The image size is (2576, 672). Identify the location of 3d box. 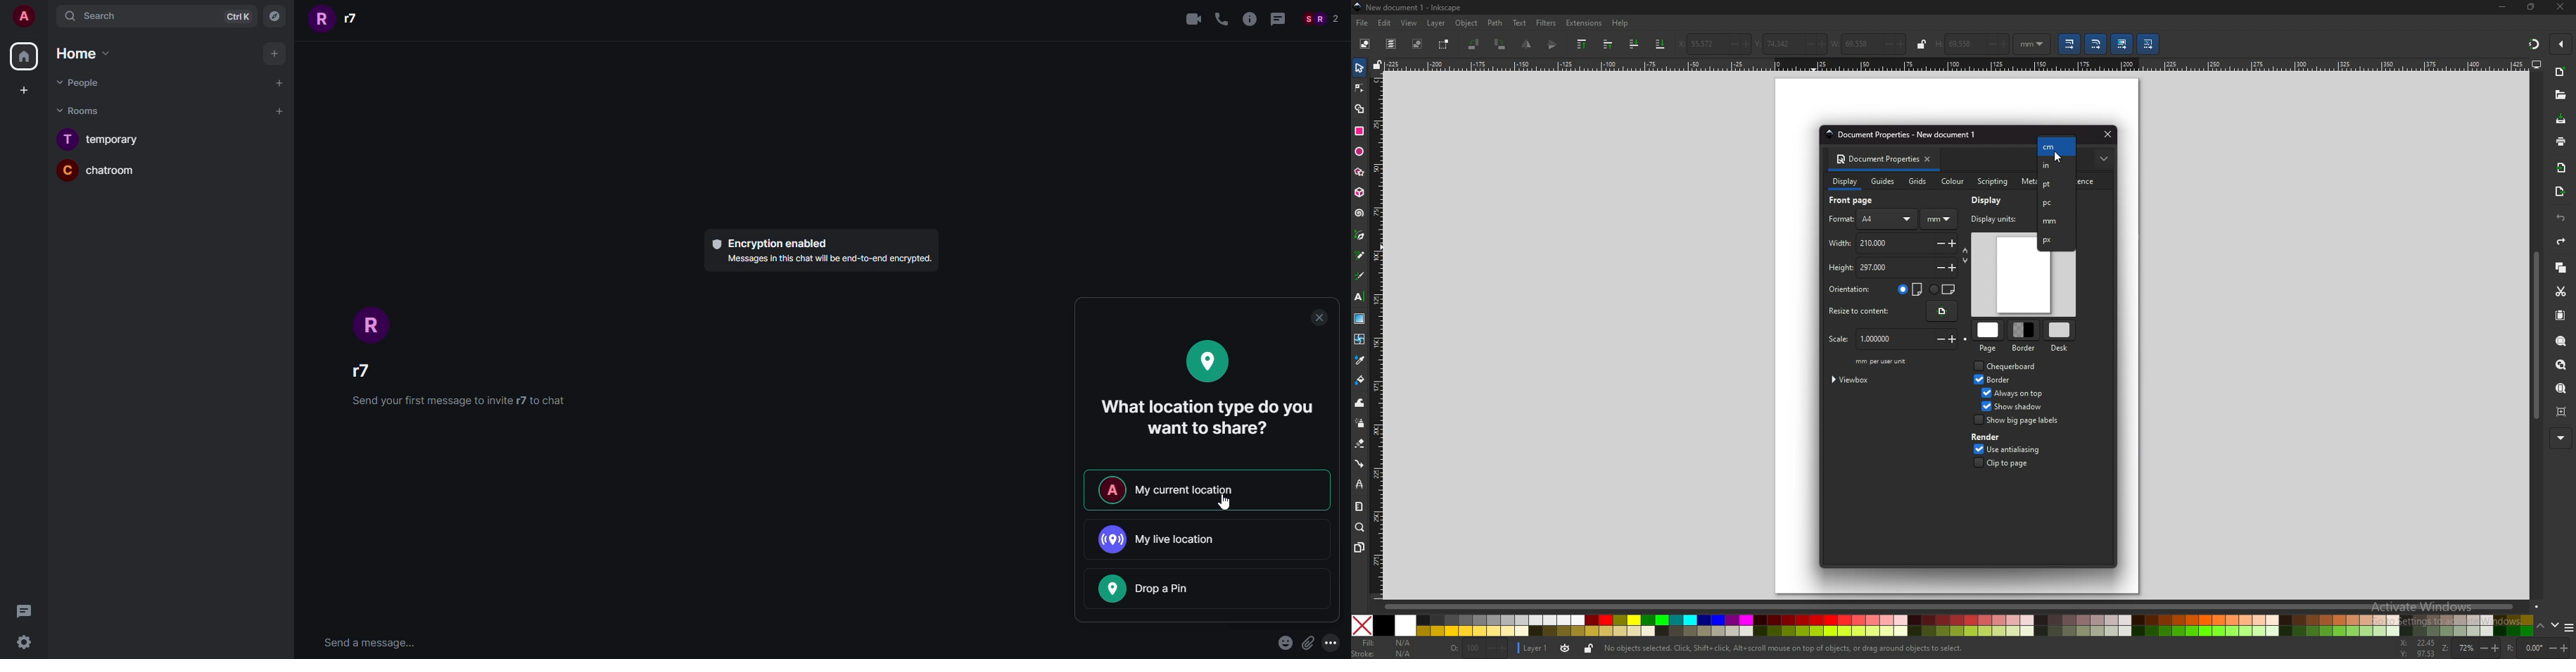
(1359, 193).